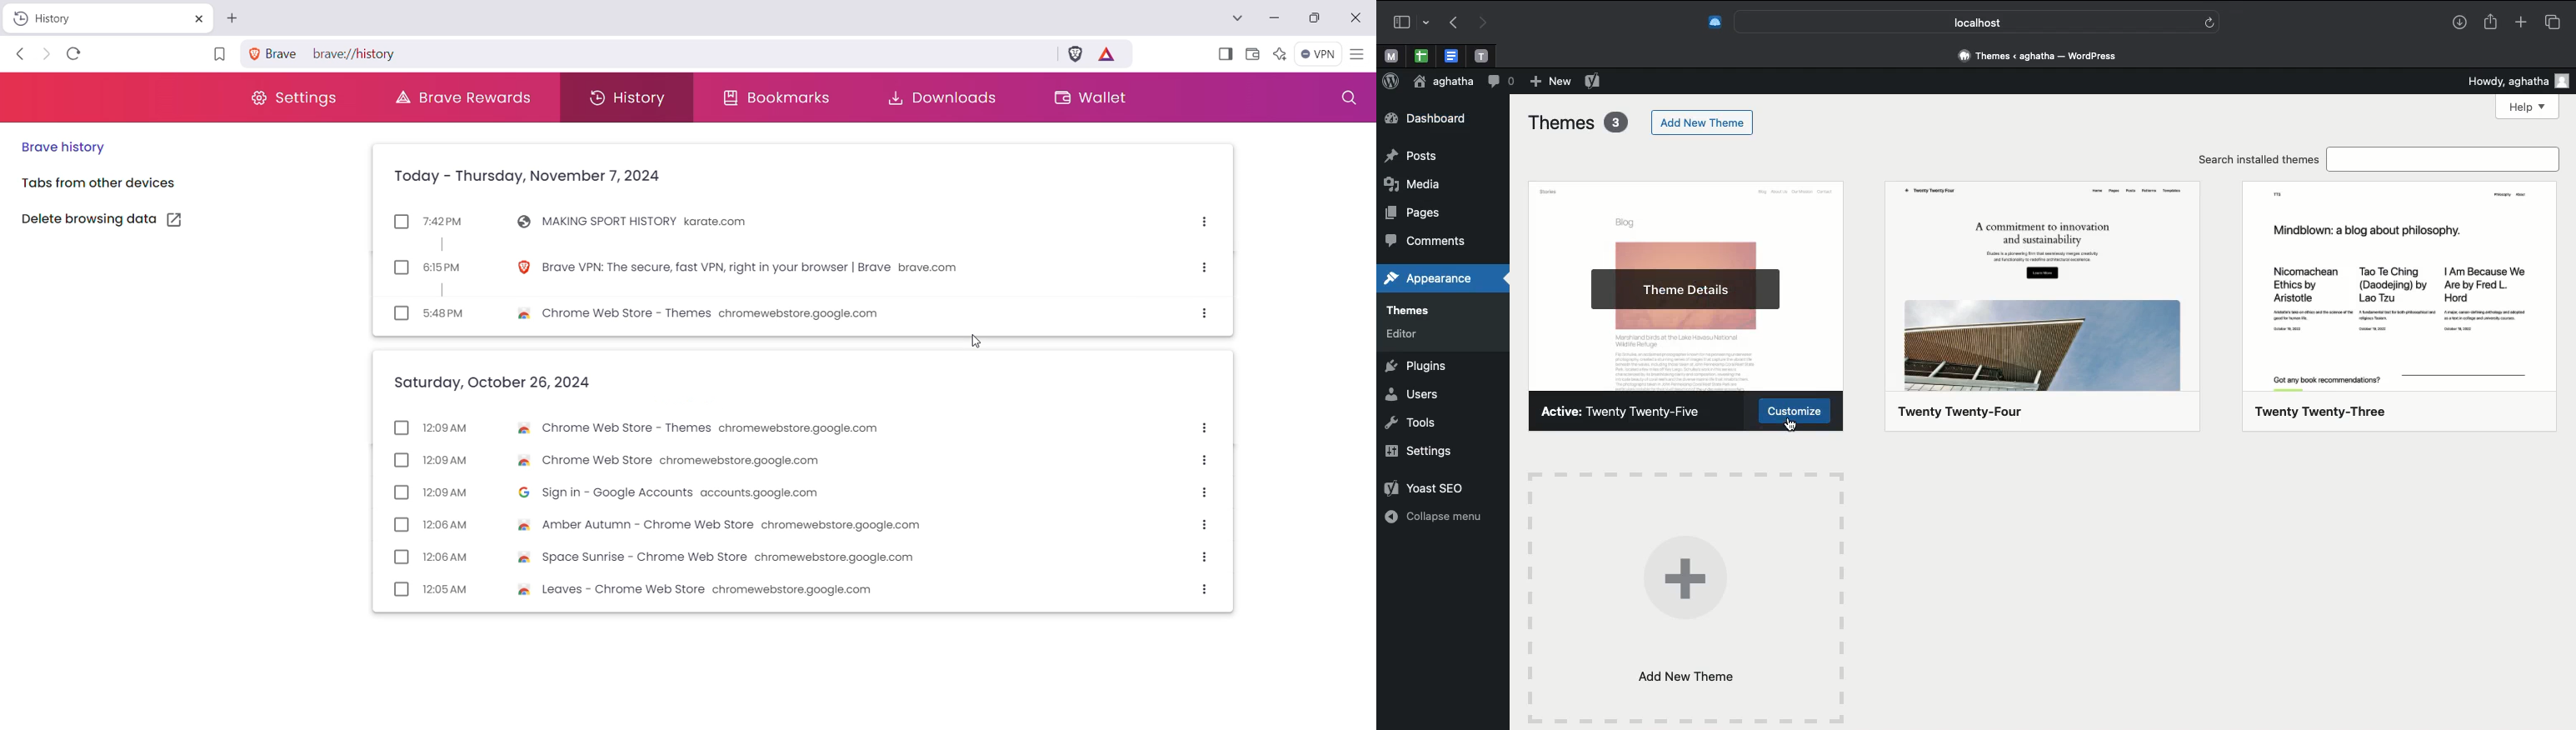 The width and height of the screenshot is (2576, 756). Describe the element at coordinates (1440, 82) in the screenshot. I see `User` at that location.